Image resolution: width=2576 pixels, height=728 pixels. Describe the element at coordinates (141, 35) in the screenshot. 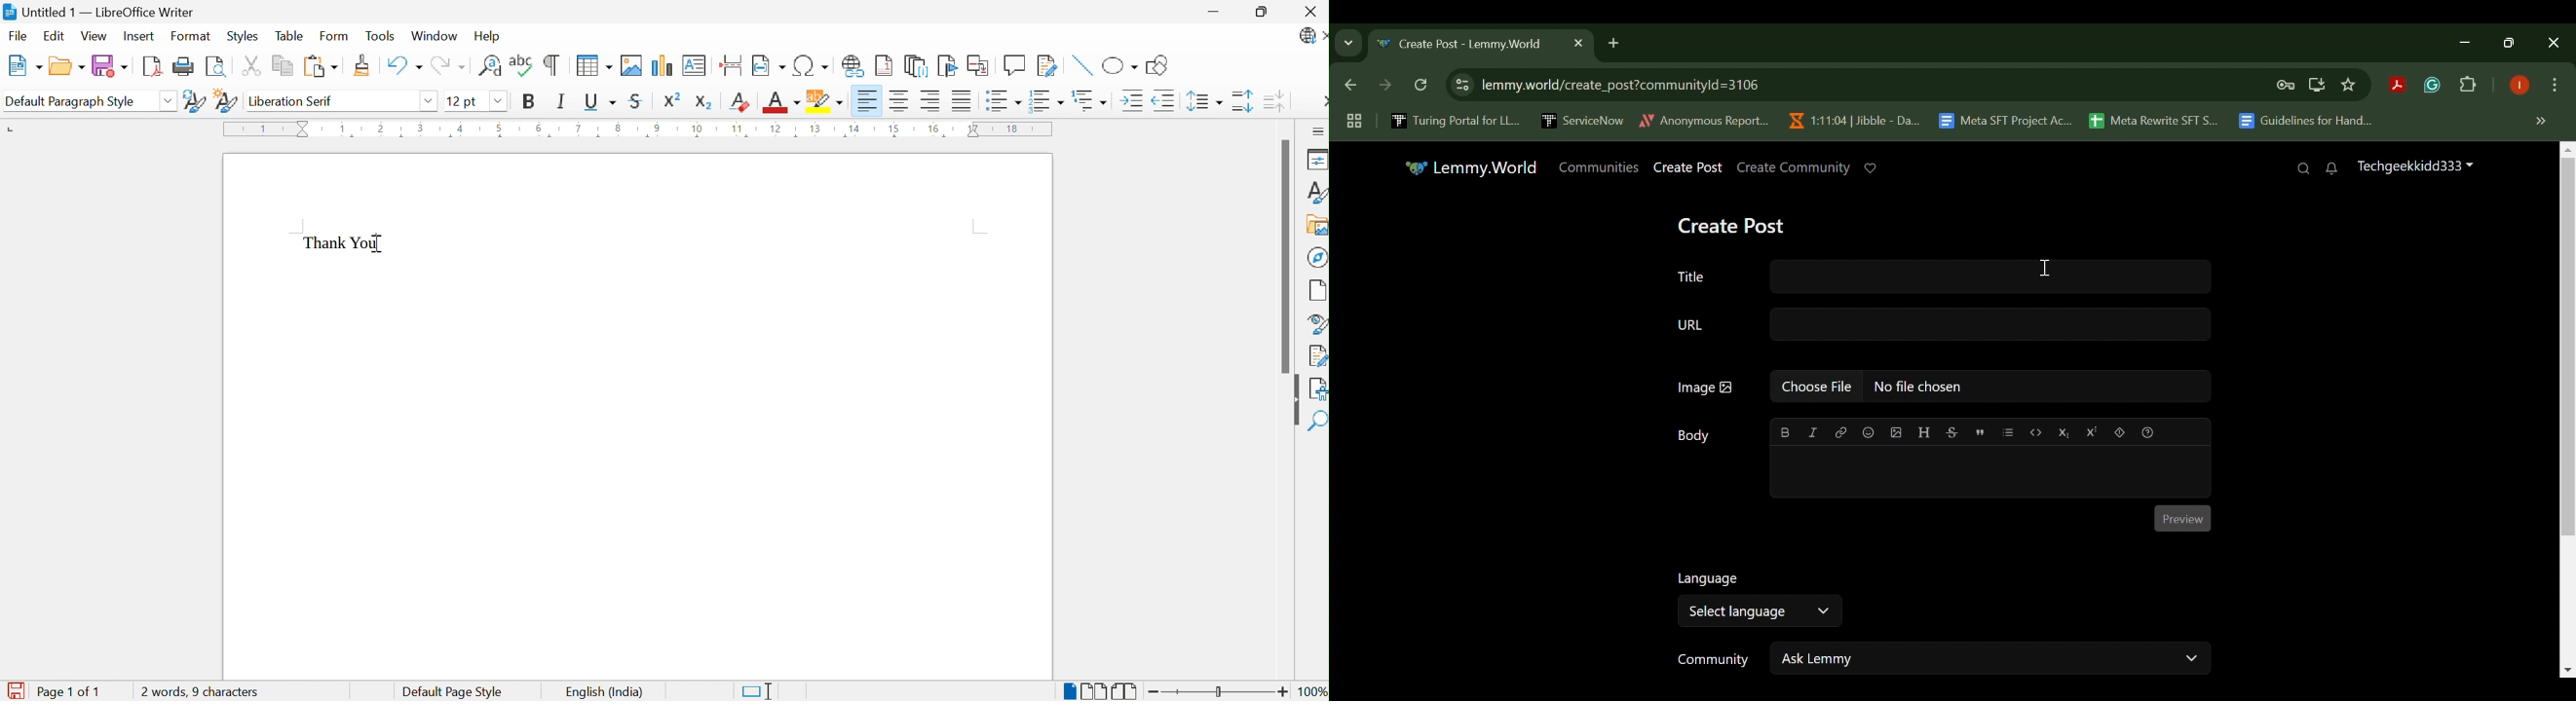

I see `Insert` at that location.